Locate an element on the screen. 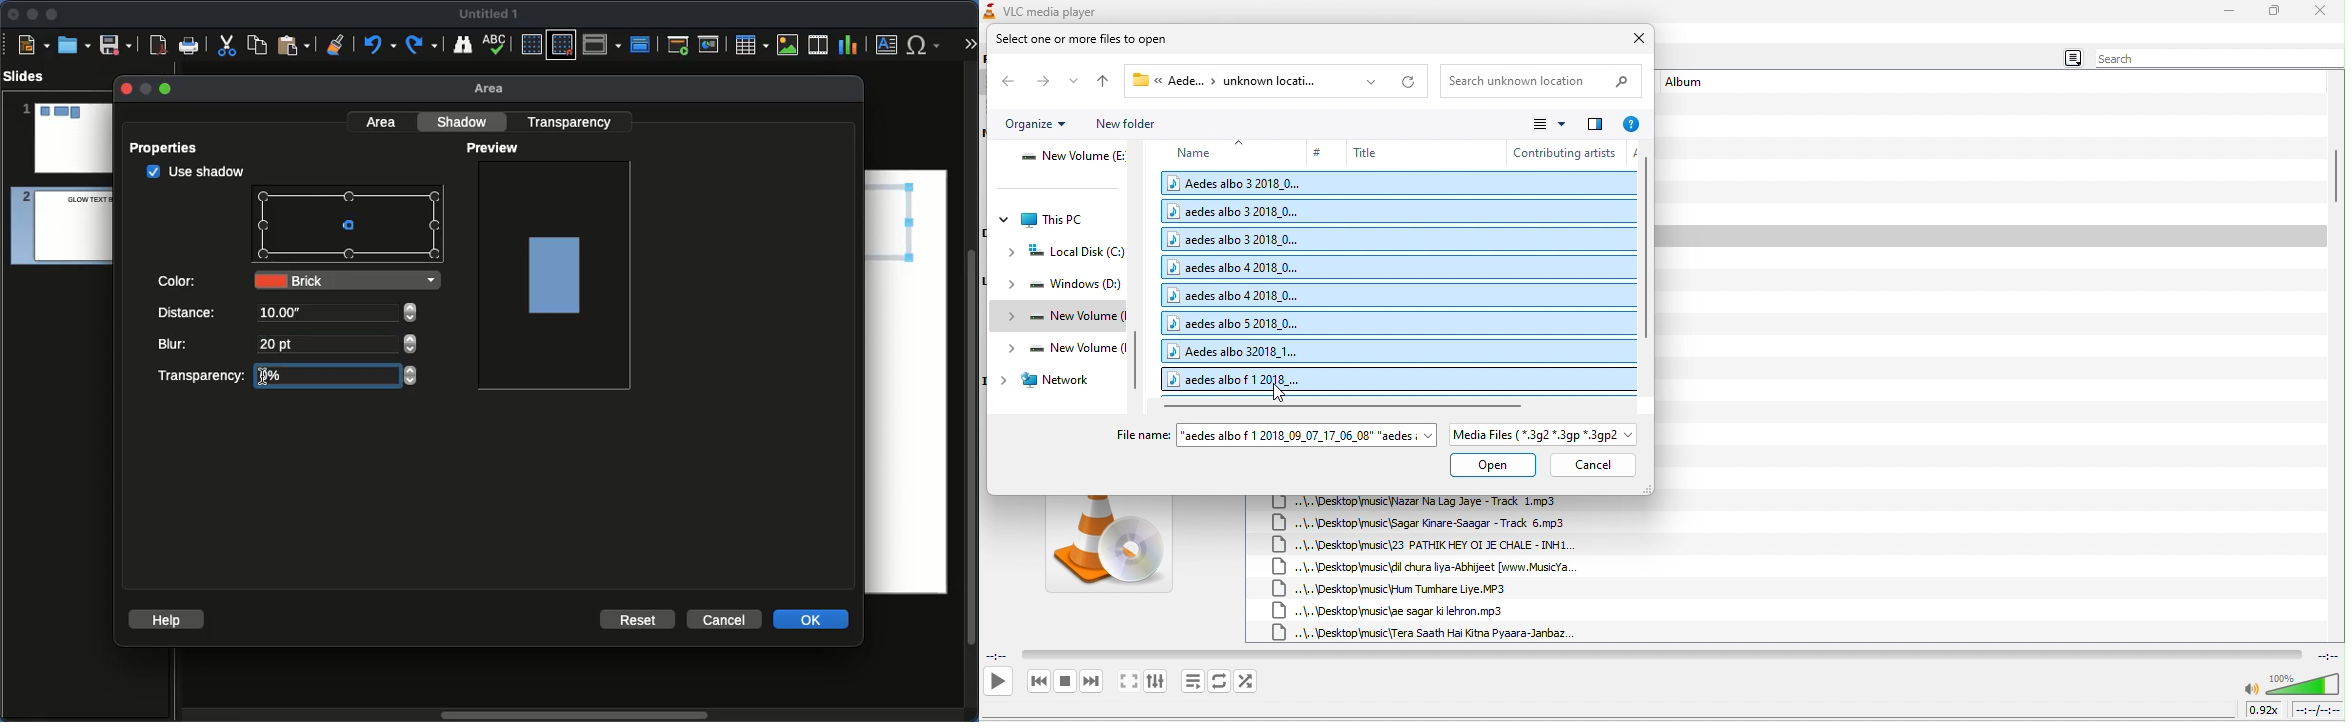 The image size is (2352, 728). show extended settings is located at coordinates (1155, 682).